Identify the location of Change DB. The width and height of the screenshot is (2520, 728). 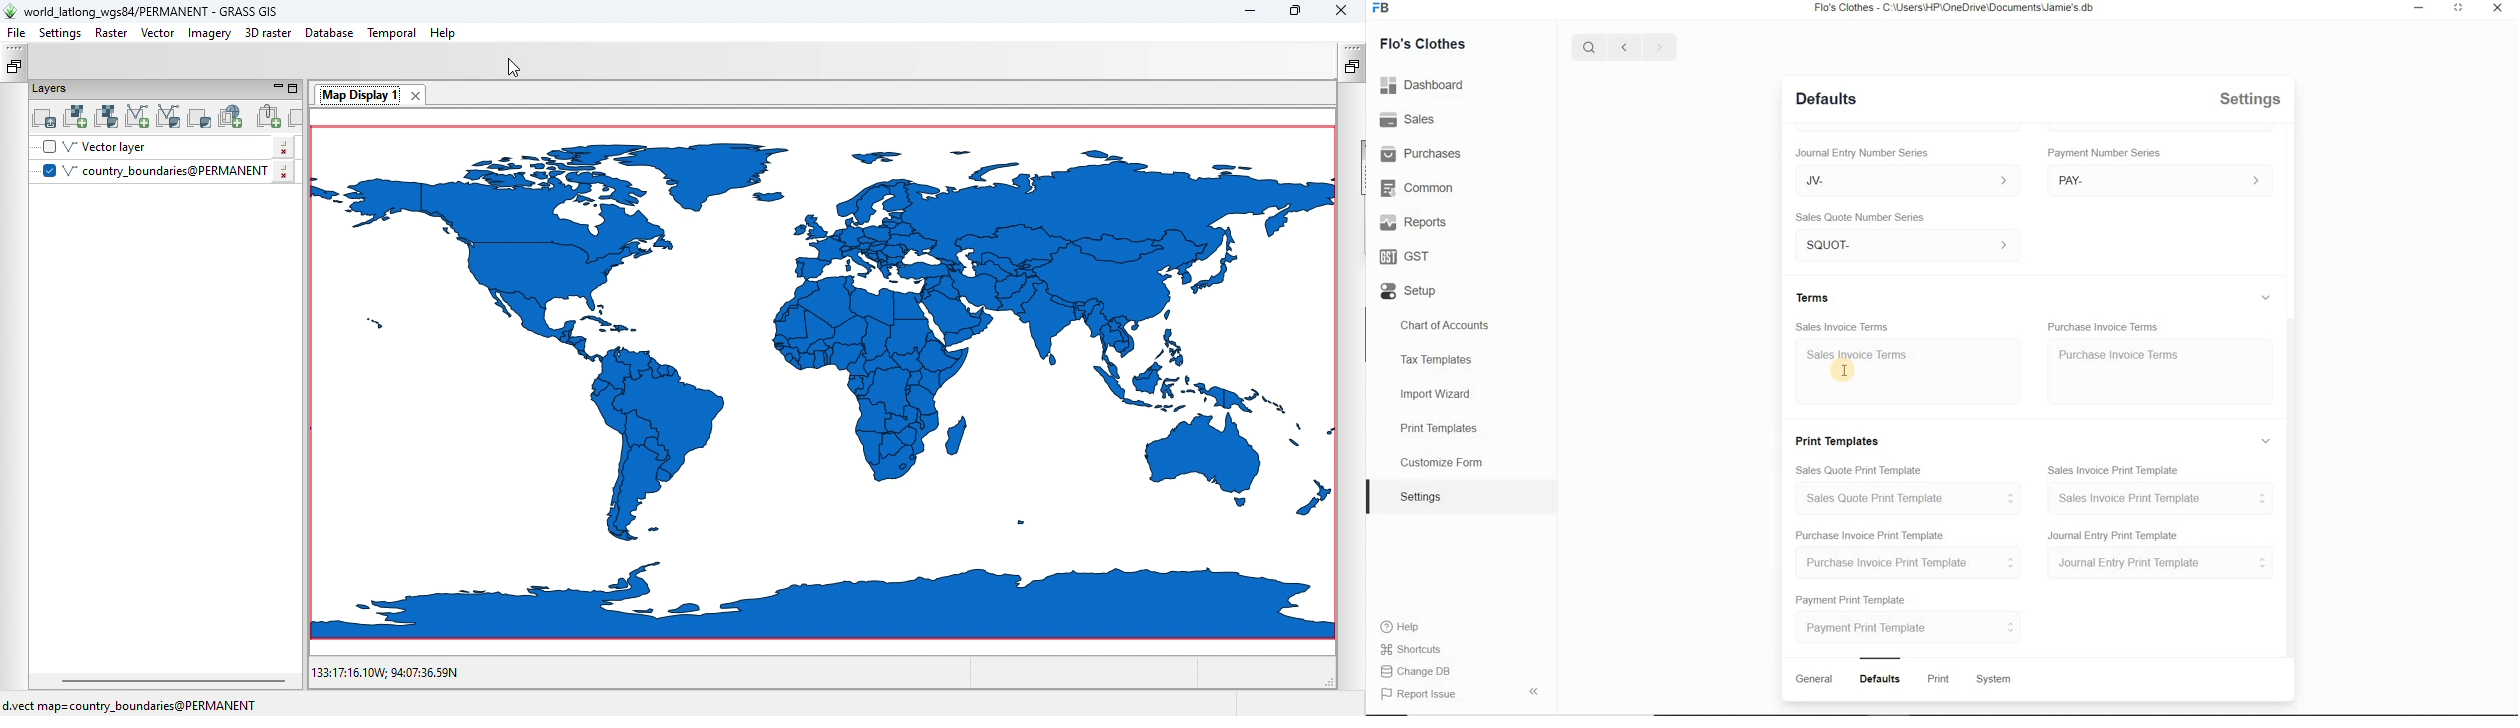
(1417, 673).